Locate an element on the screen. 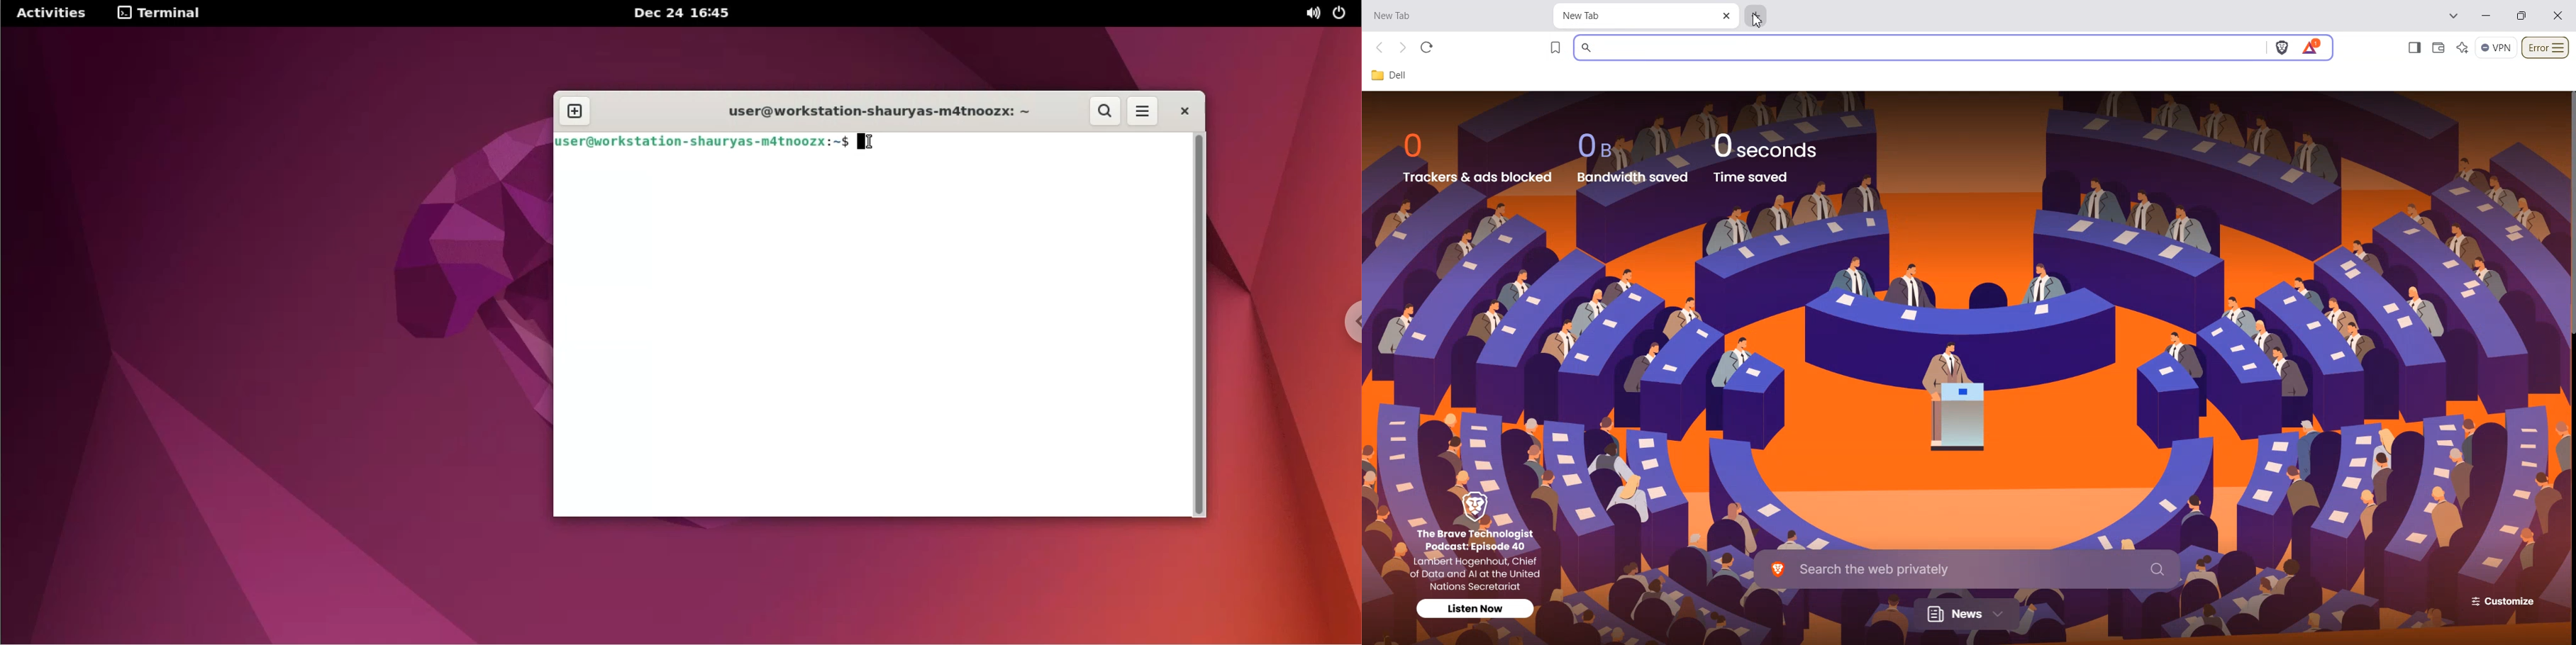  Minimize is located at coordinates (2486, 16).